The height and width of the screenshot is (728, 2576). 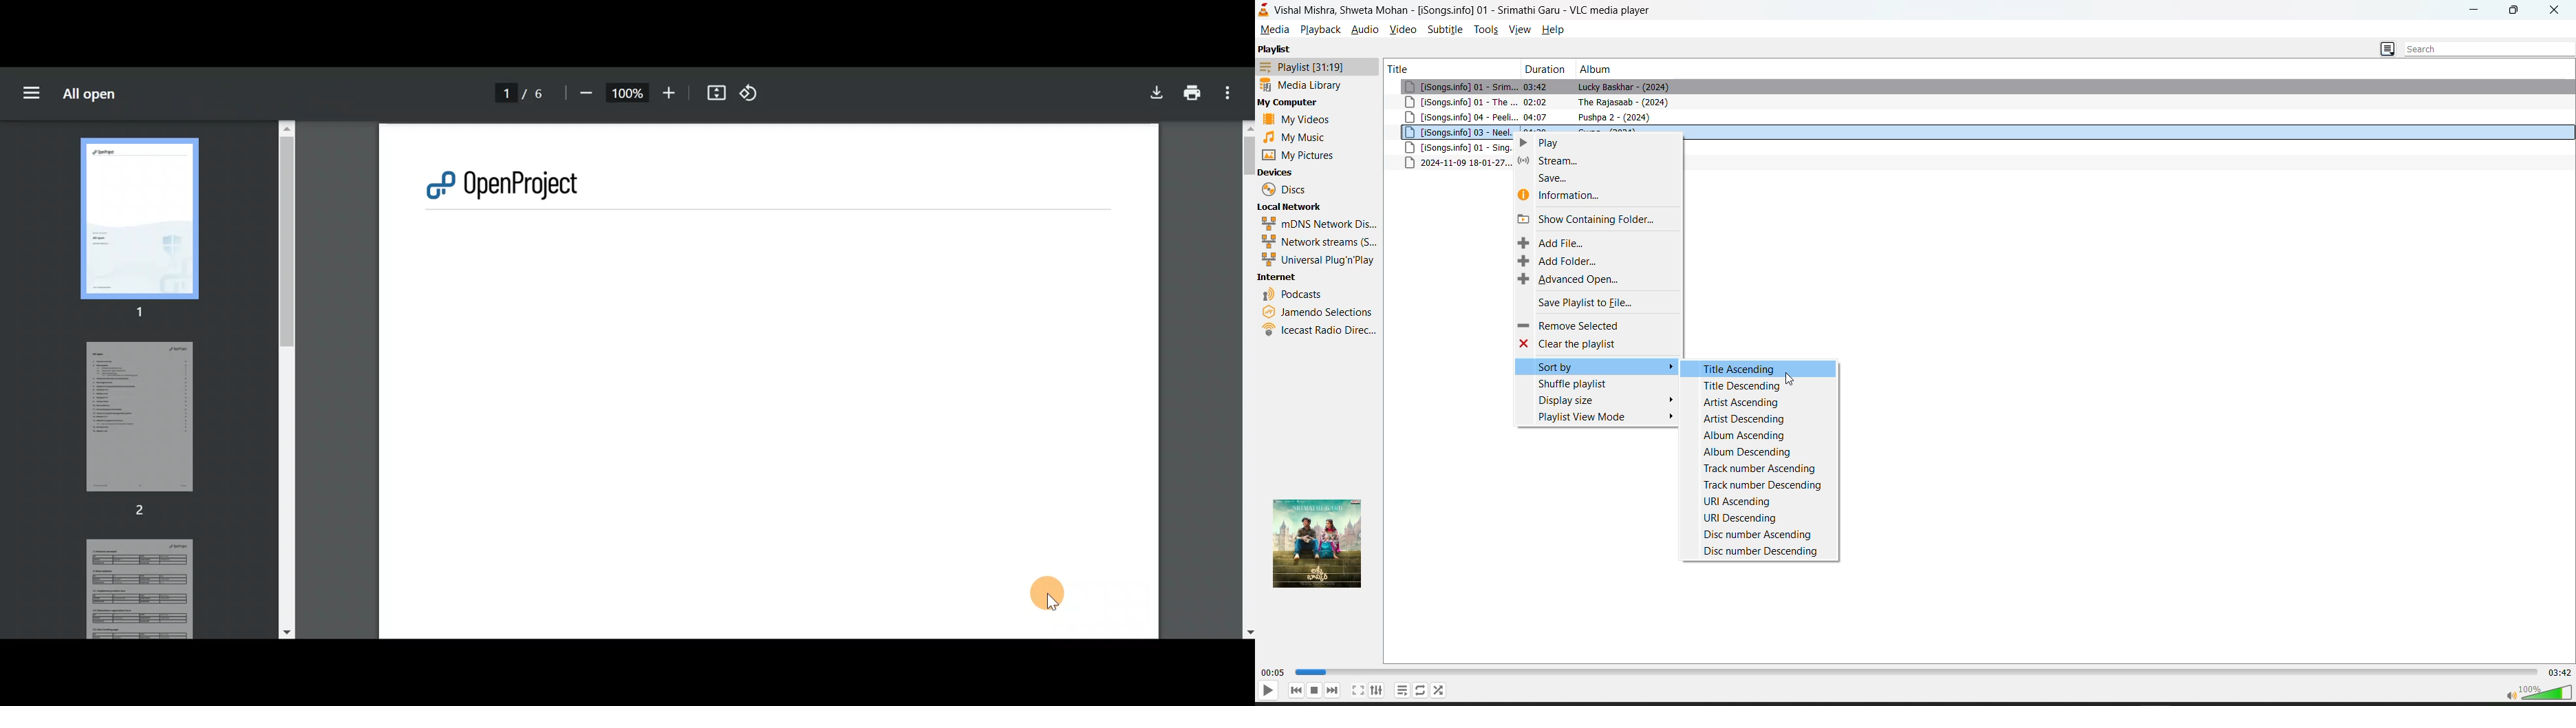 What do you see at coordinates (514, 90) in the screenshot?
I see `Page number` at bounding box center [514, 90].